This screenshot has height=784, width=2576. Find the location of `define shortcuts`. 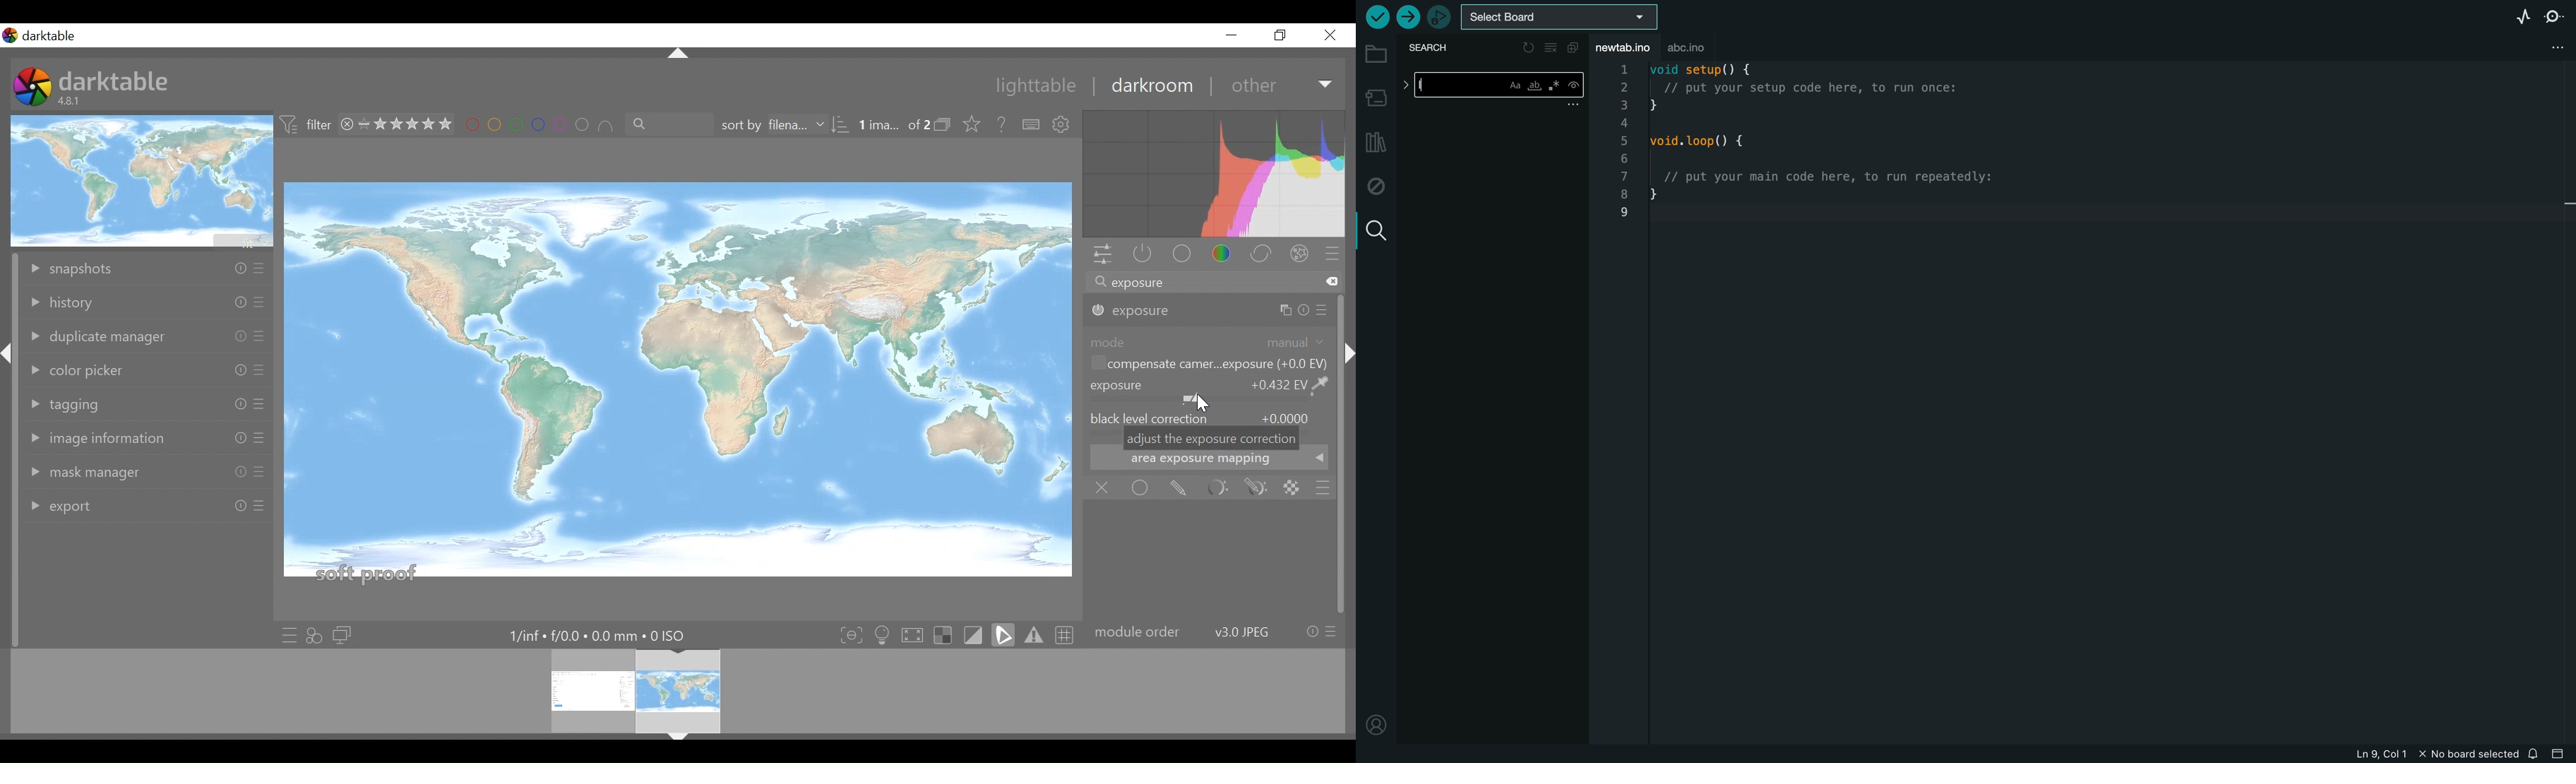

define shortcuts is located at coordinates (1032, 125).